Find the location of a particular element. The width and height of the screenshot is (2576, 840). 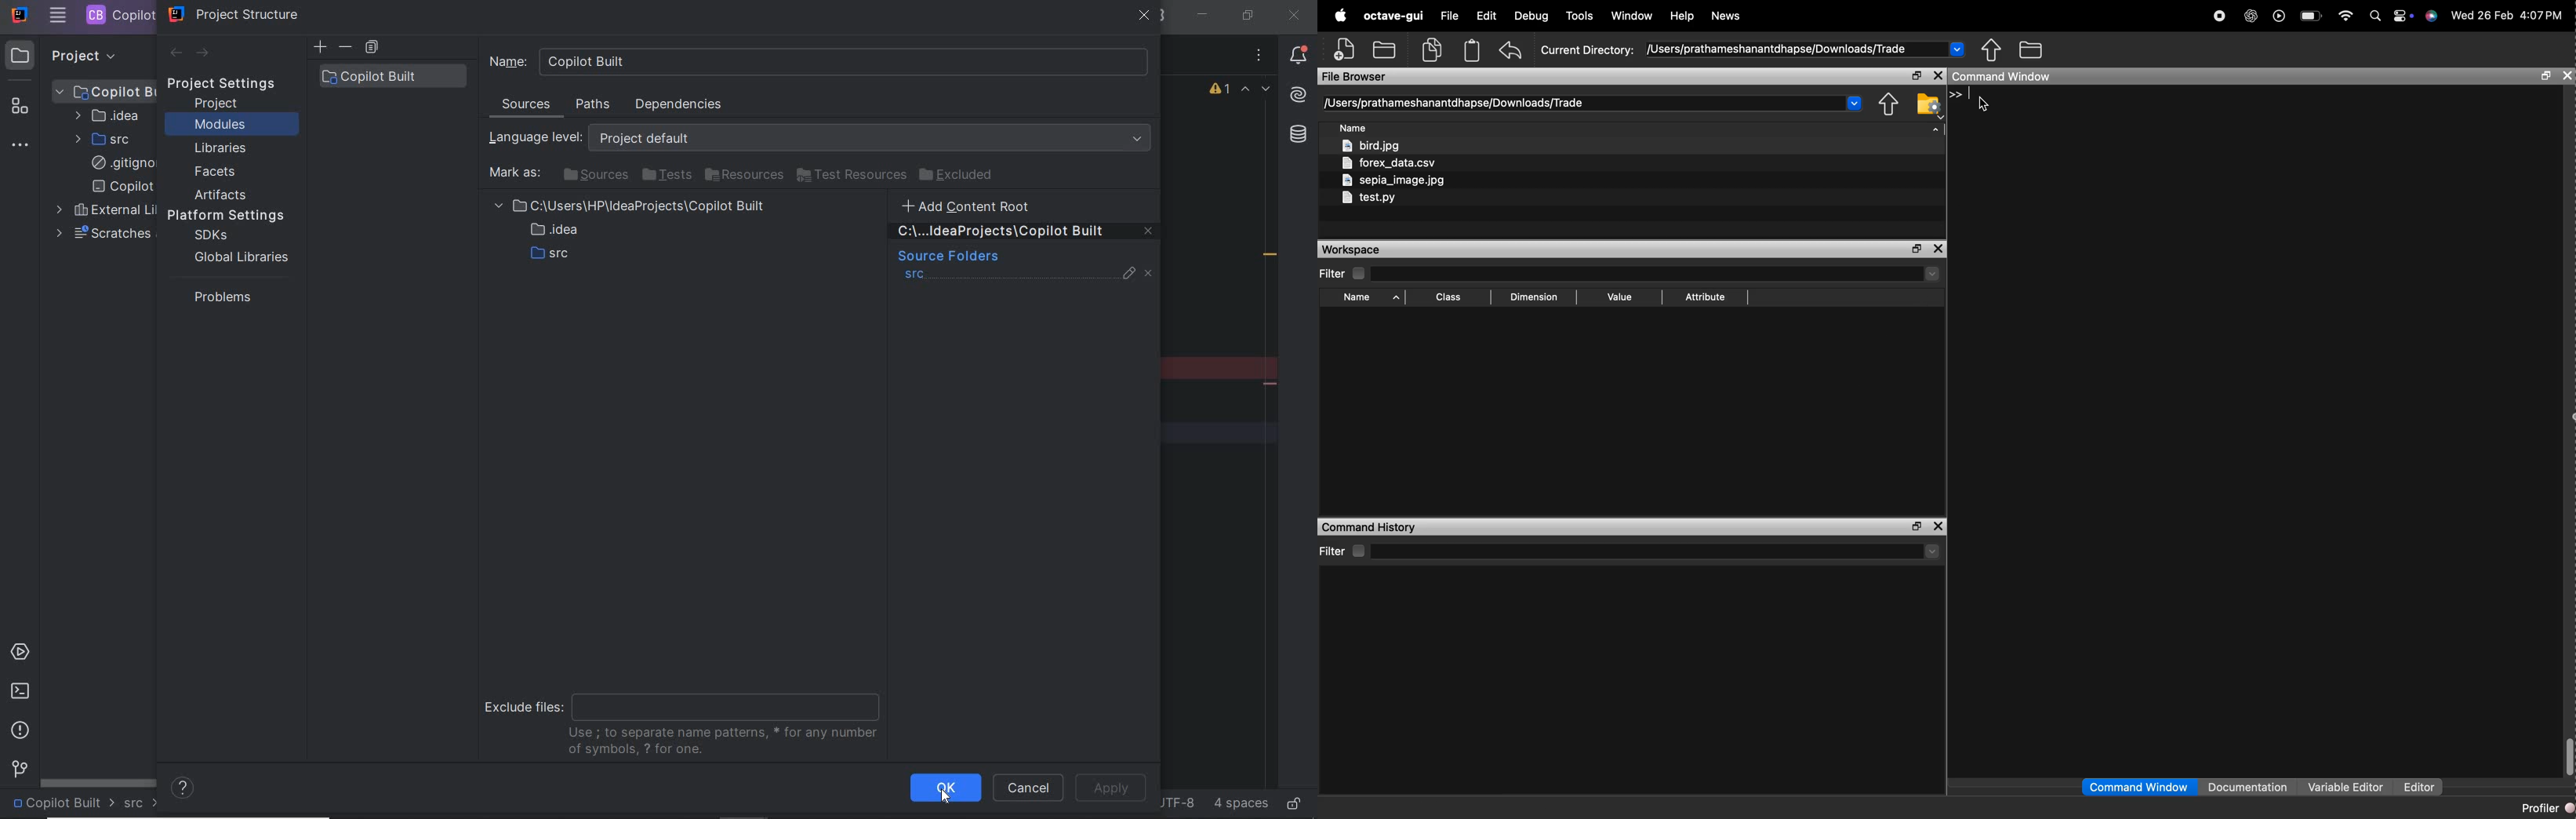

resources is located at coordinates (746, 176).